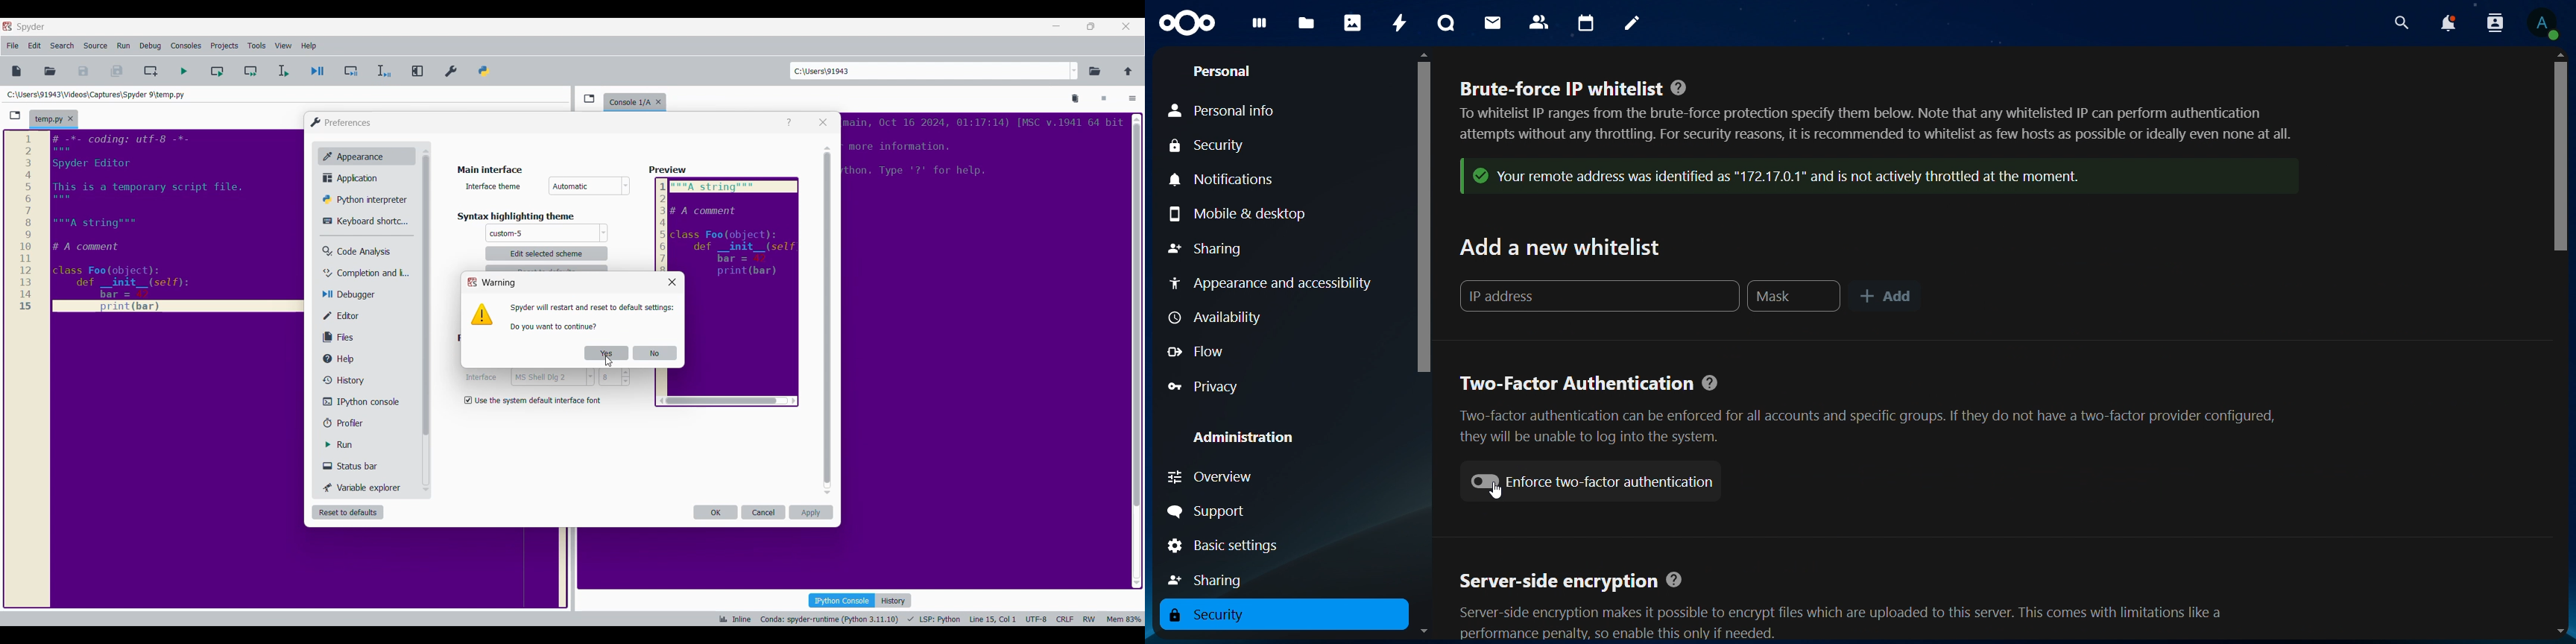 This screenshot has height=644, width=2576. What do you see at coordinates (367, 156) in the screenshot?
I see `Appearance, current setting highlighted` at bounding box center [367, 156].